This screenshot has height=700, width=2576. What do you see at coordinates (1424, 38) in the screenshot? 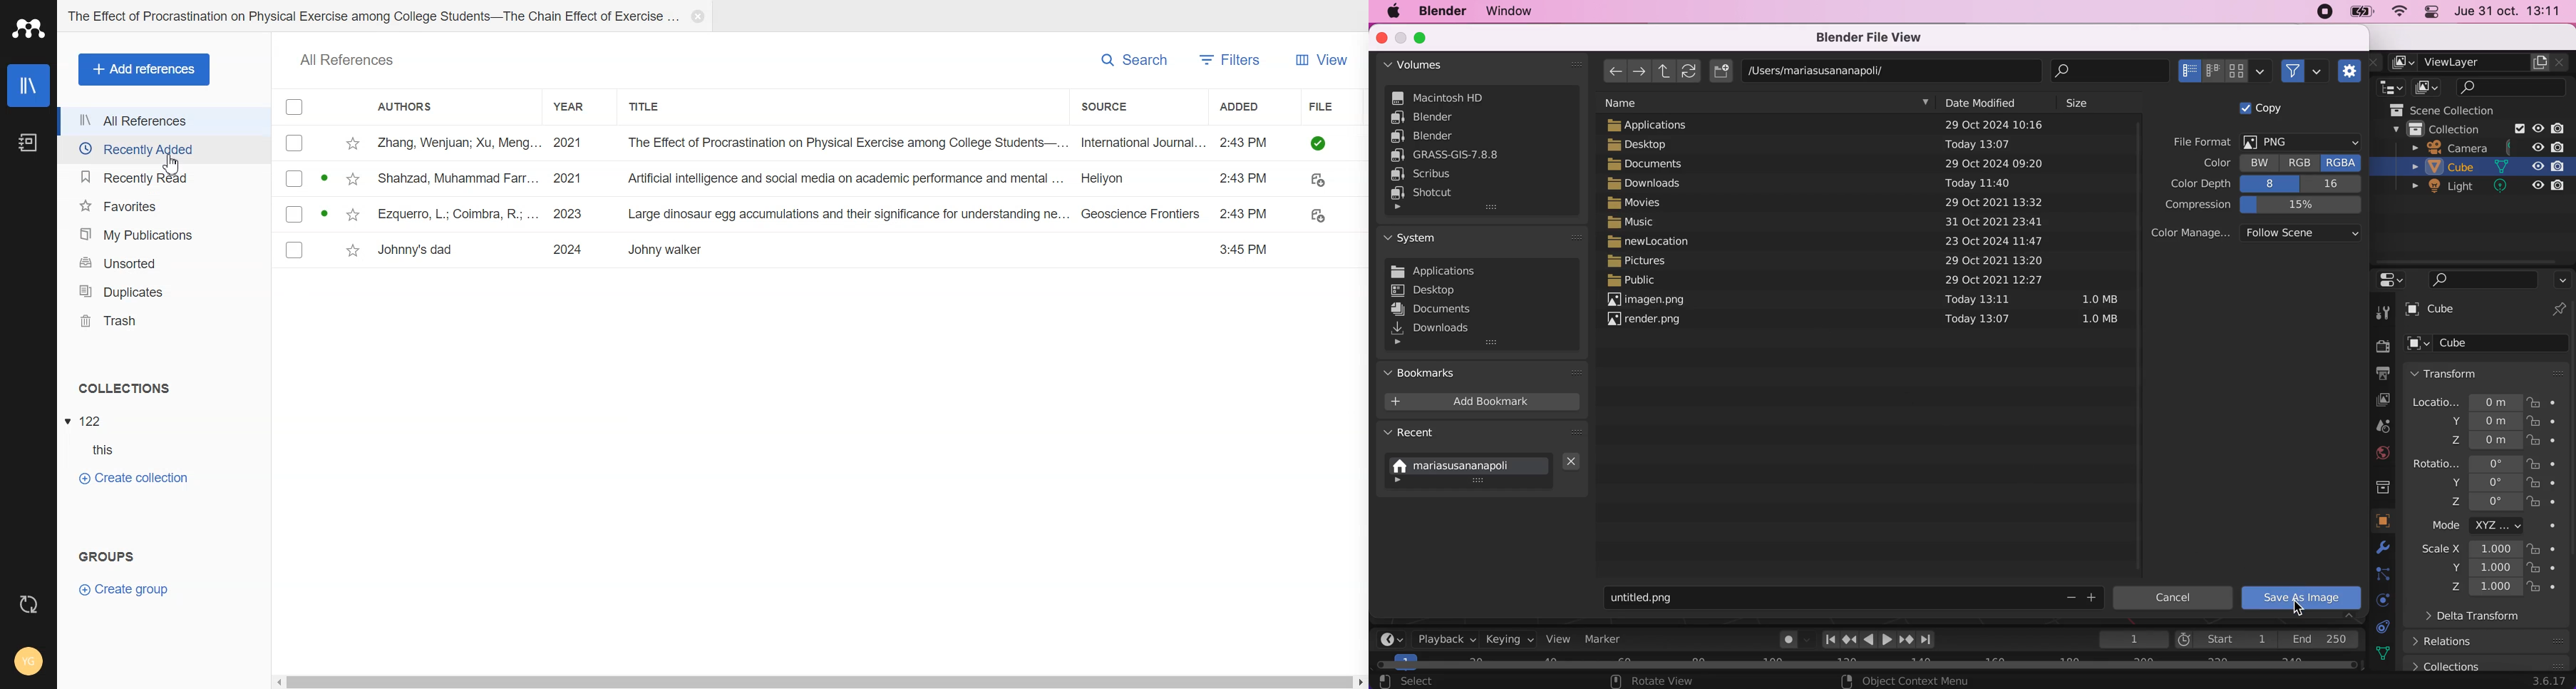
I see `maximize` at bounding box center [1424, 38].